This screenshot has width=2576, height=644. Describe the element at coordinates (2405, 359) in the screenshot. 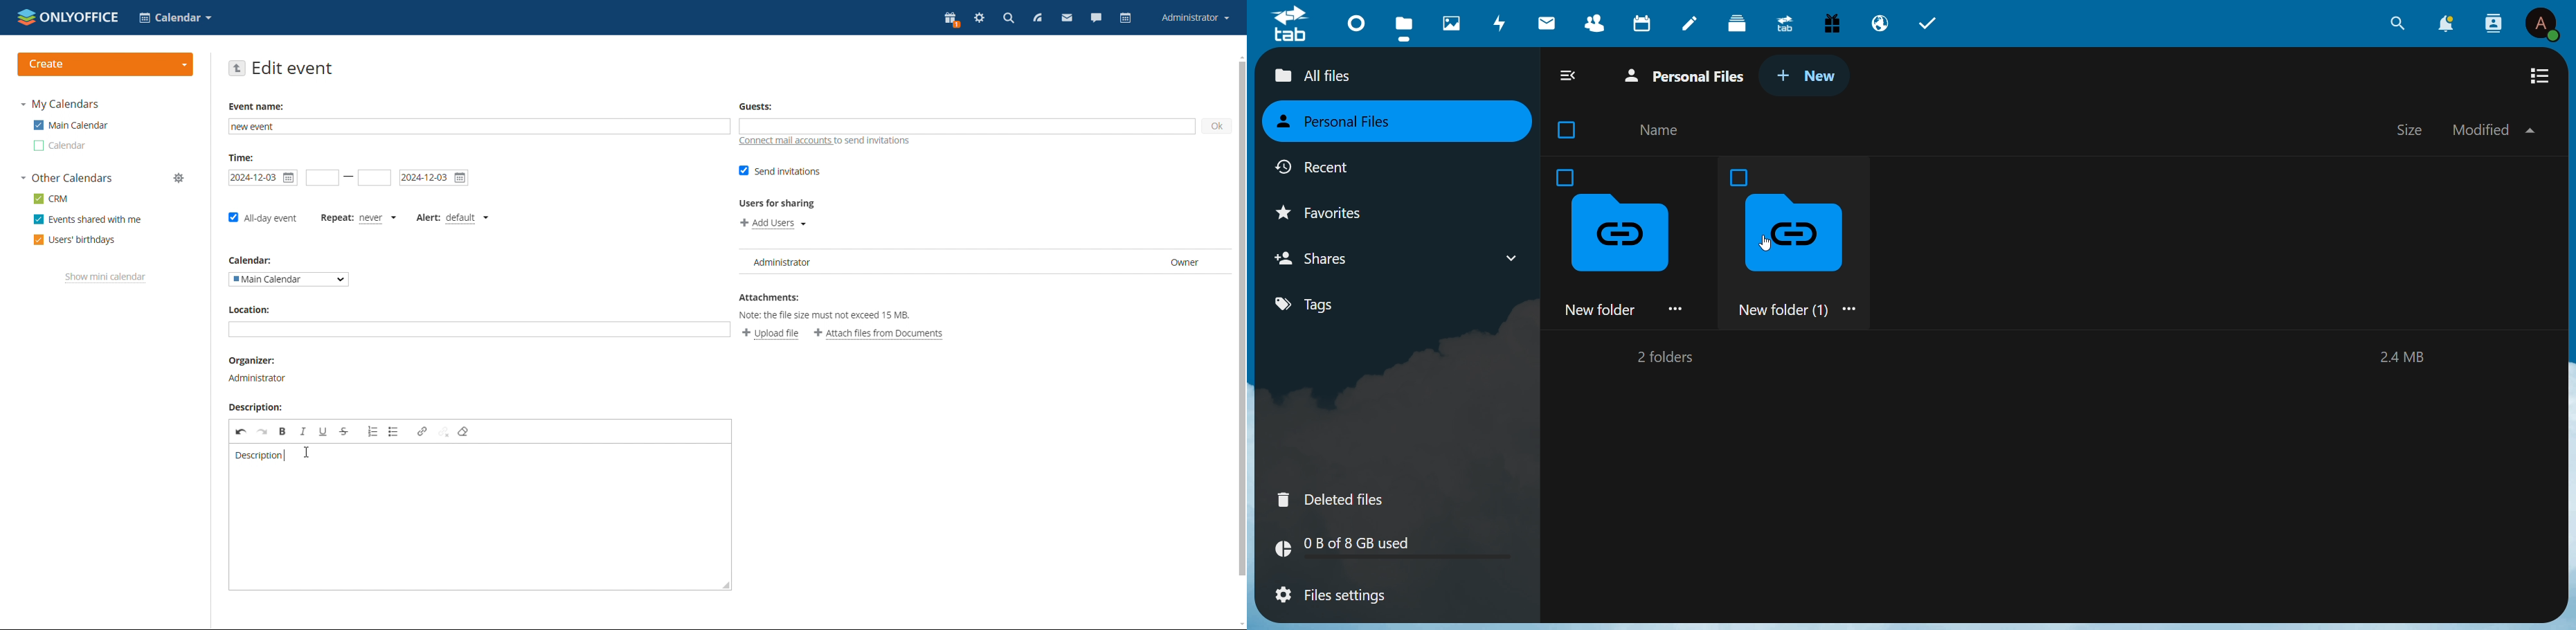

I see `memory` at that location.